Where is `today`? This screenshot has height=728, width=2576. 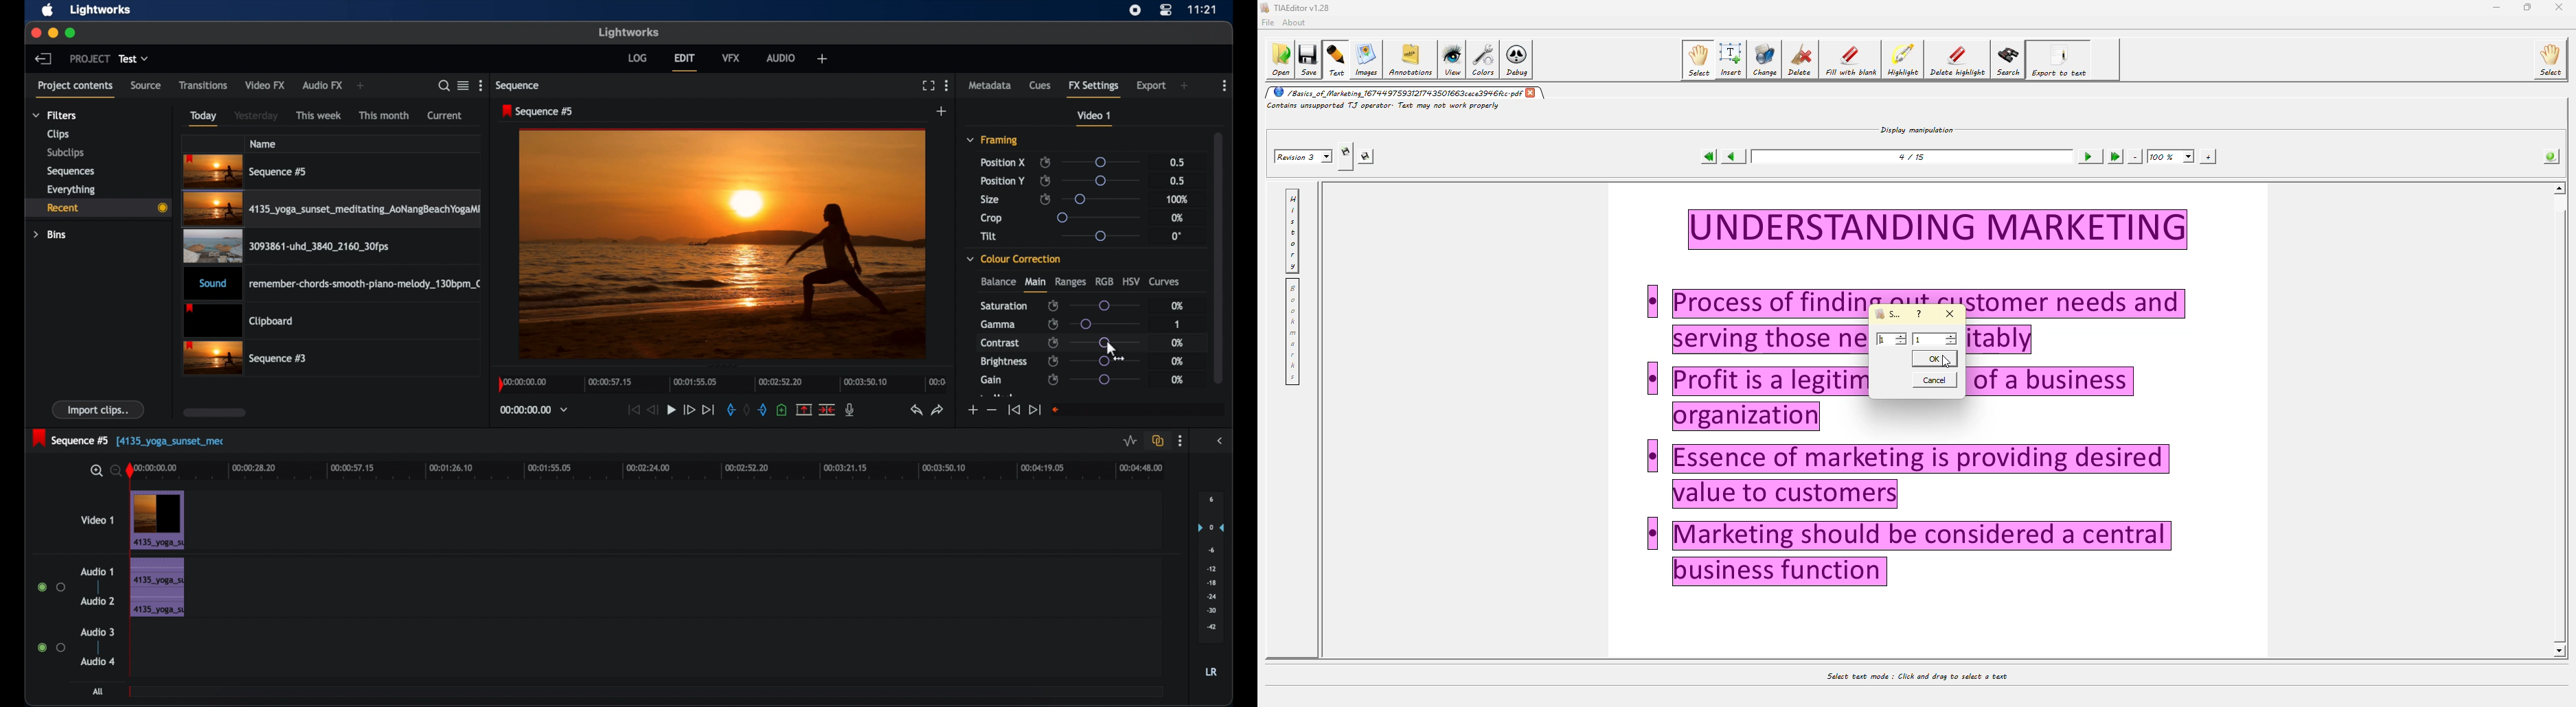
today is located at coordinates (203, 118).